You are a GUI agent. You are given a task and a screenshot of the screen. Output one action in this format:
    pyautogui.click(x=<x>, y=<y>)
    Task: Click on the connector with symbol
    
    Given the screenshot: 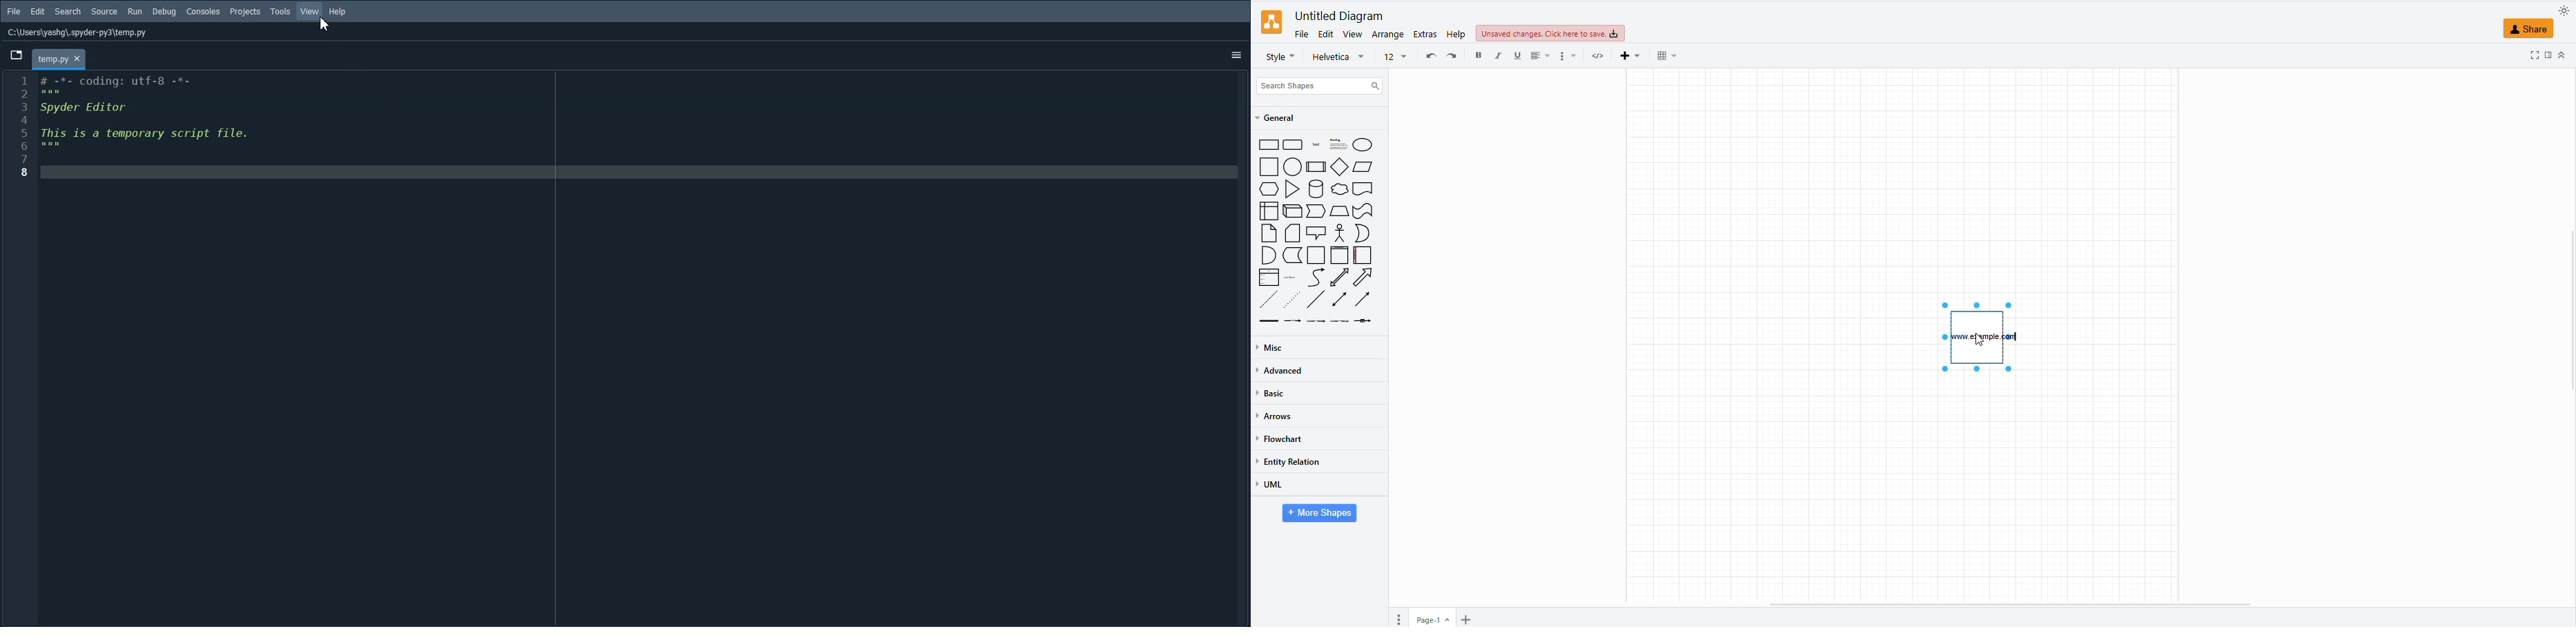 What is the action you would take?
    pyautogui.click(x=1365, y=323)
    